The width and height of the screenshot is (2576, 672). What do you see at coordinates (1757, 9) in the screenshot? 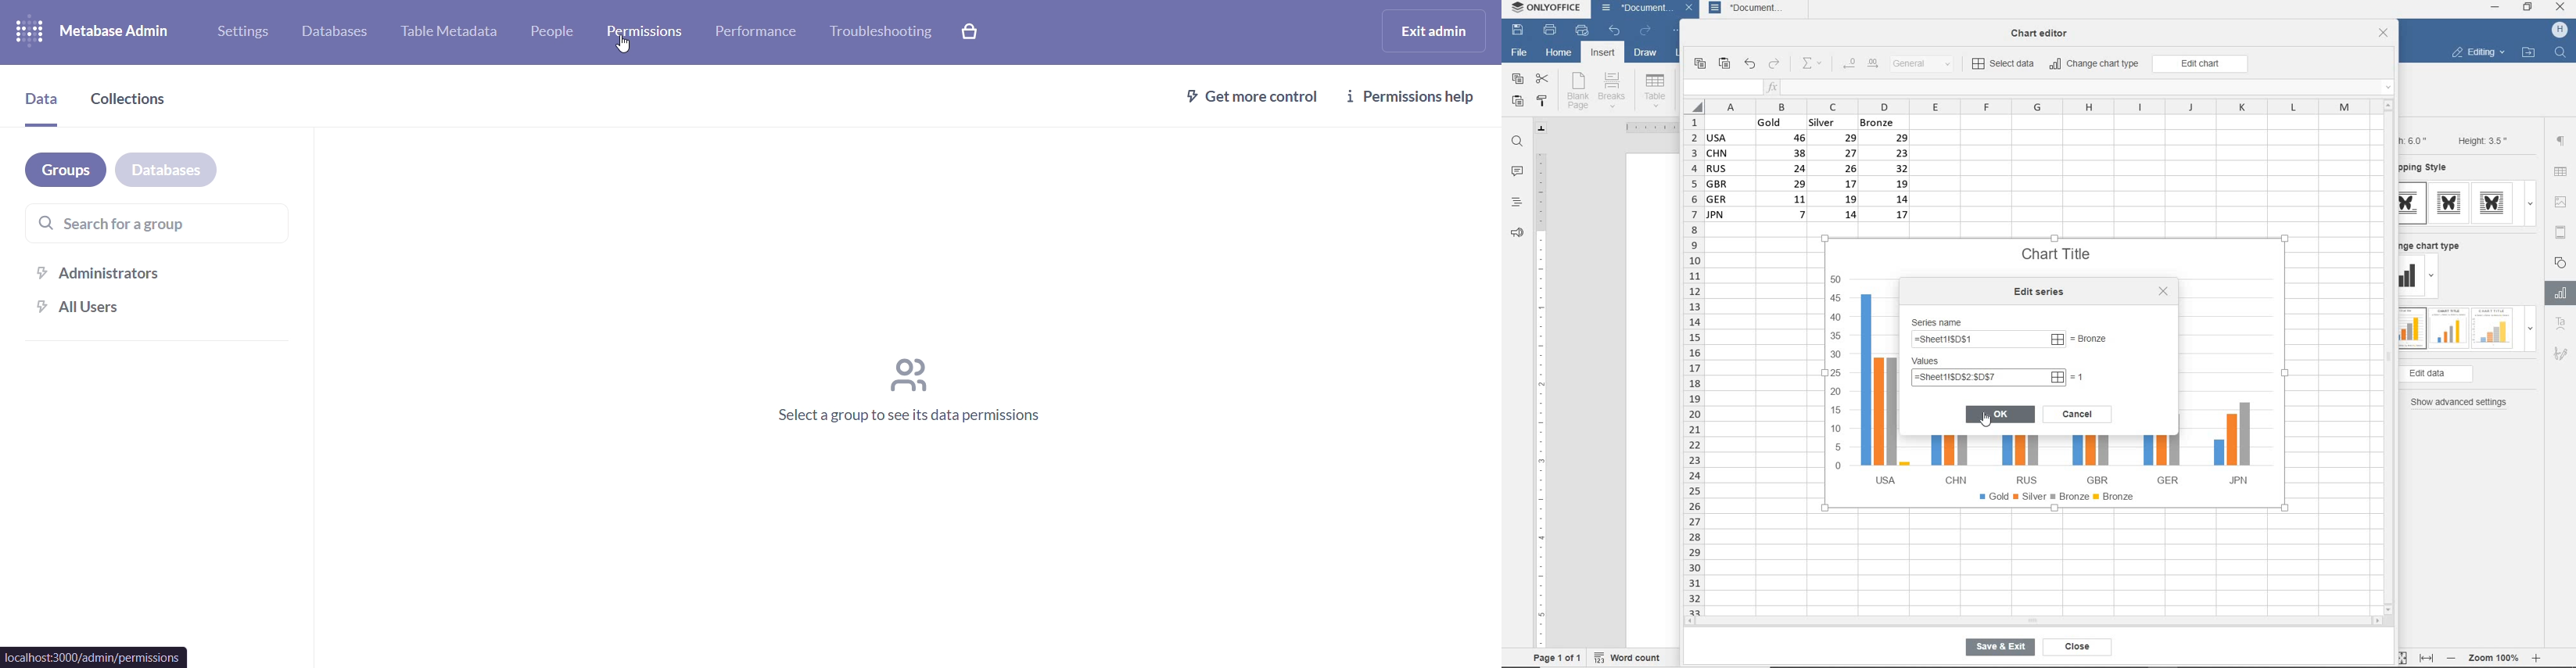
I see `document` at bounding box center [1757, 9].